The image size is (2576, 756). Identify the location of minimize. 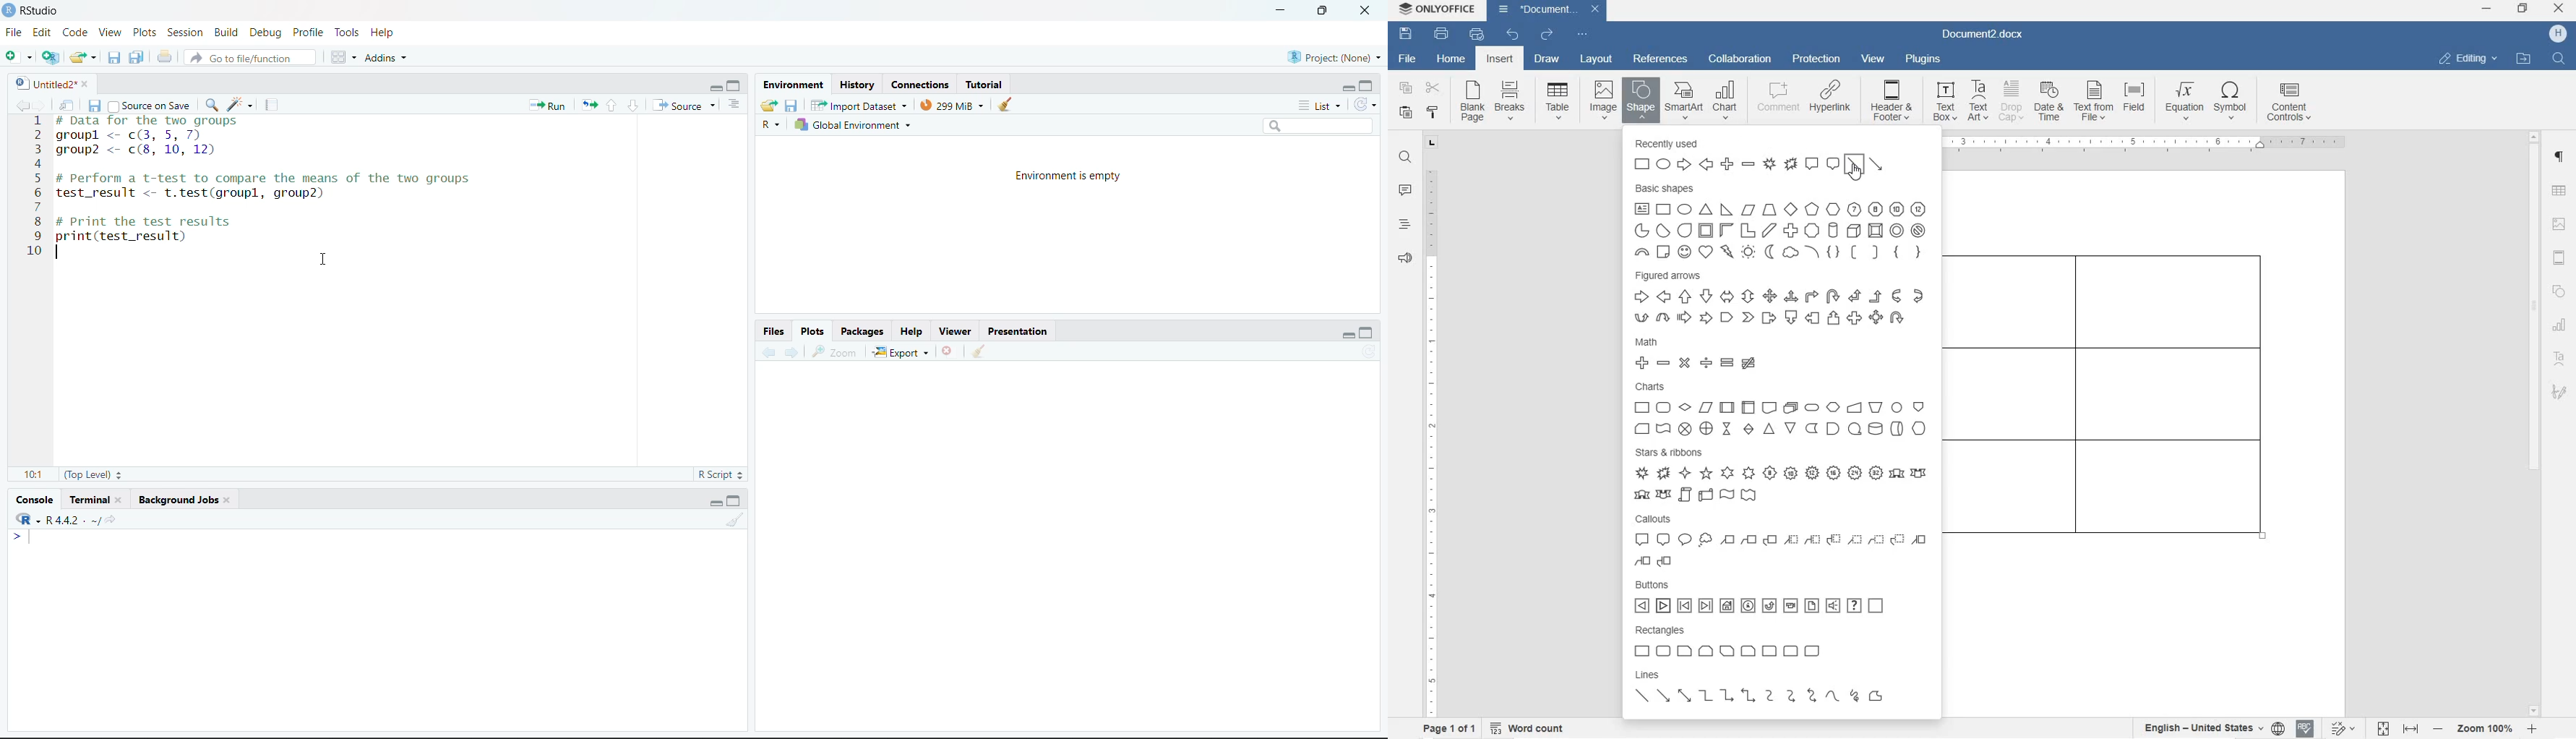
(714, 87).